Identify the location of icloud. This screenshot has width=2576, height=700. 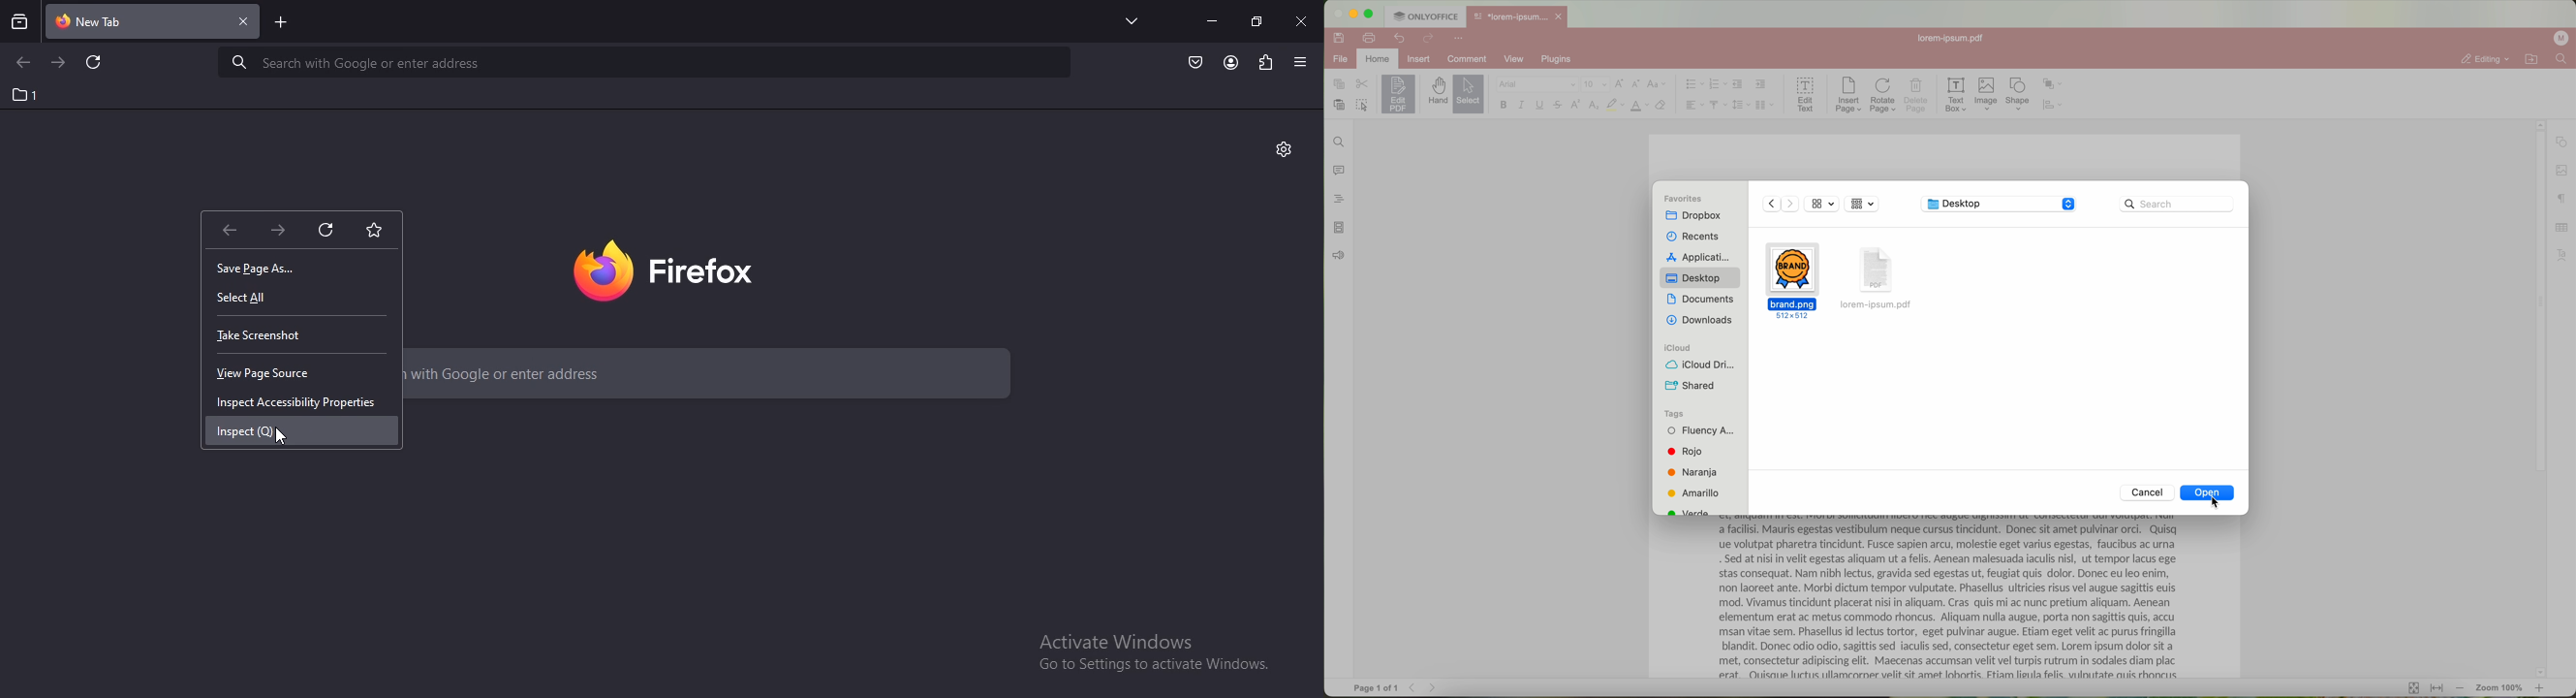
(1677, 348).